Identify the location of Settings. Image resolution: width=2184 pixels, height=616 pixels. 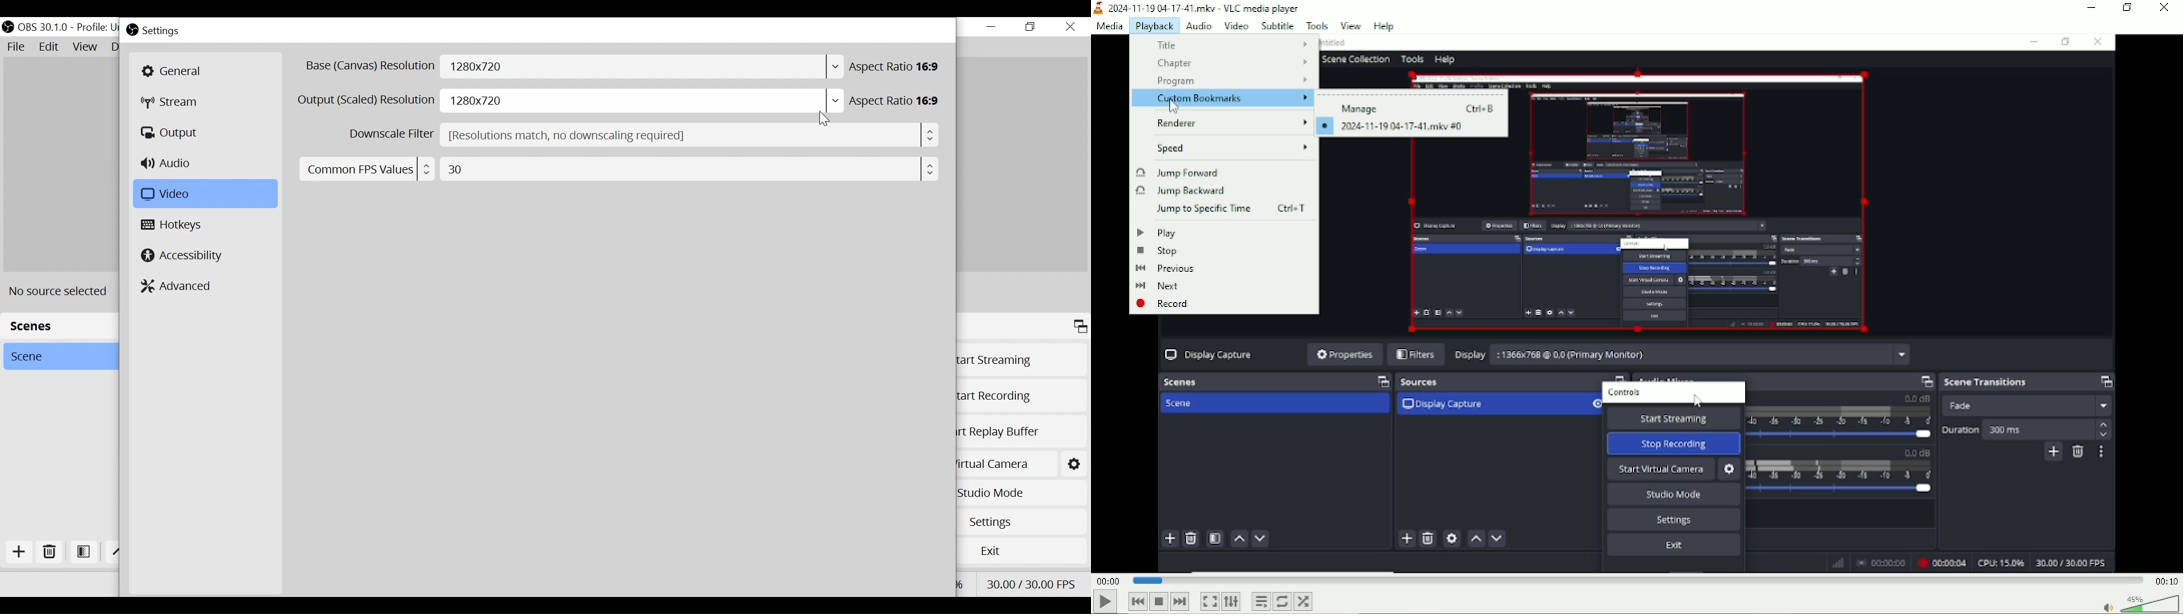
(1074, 463).